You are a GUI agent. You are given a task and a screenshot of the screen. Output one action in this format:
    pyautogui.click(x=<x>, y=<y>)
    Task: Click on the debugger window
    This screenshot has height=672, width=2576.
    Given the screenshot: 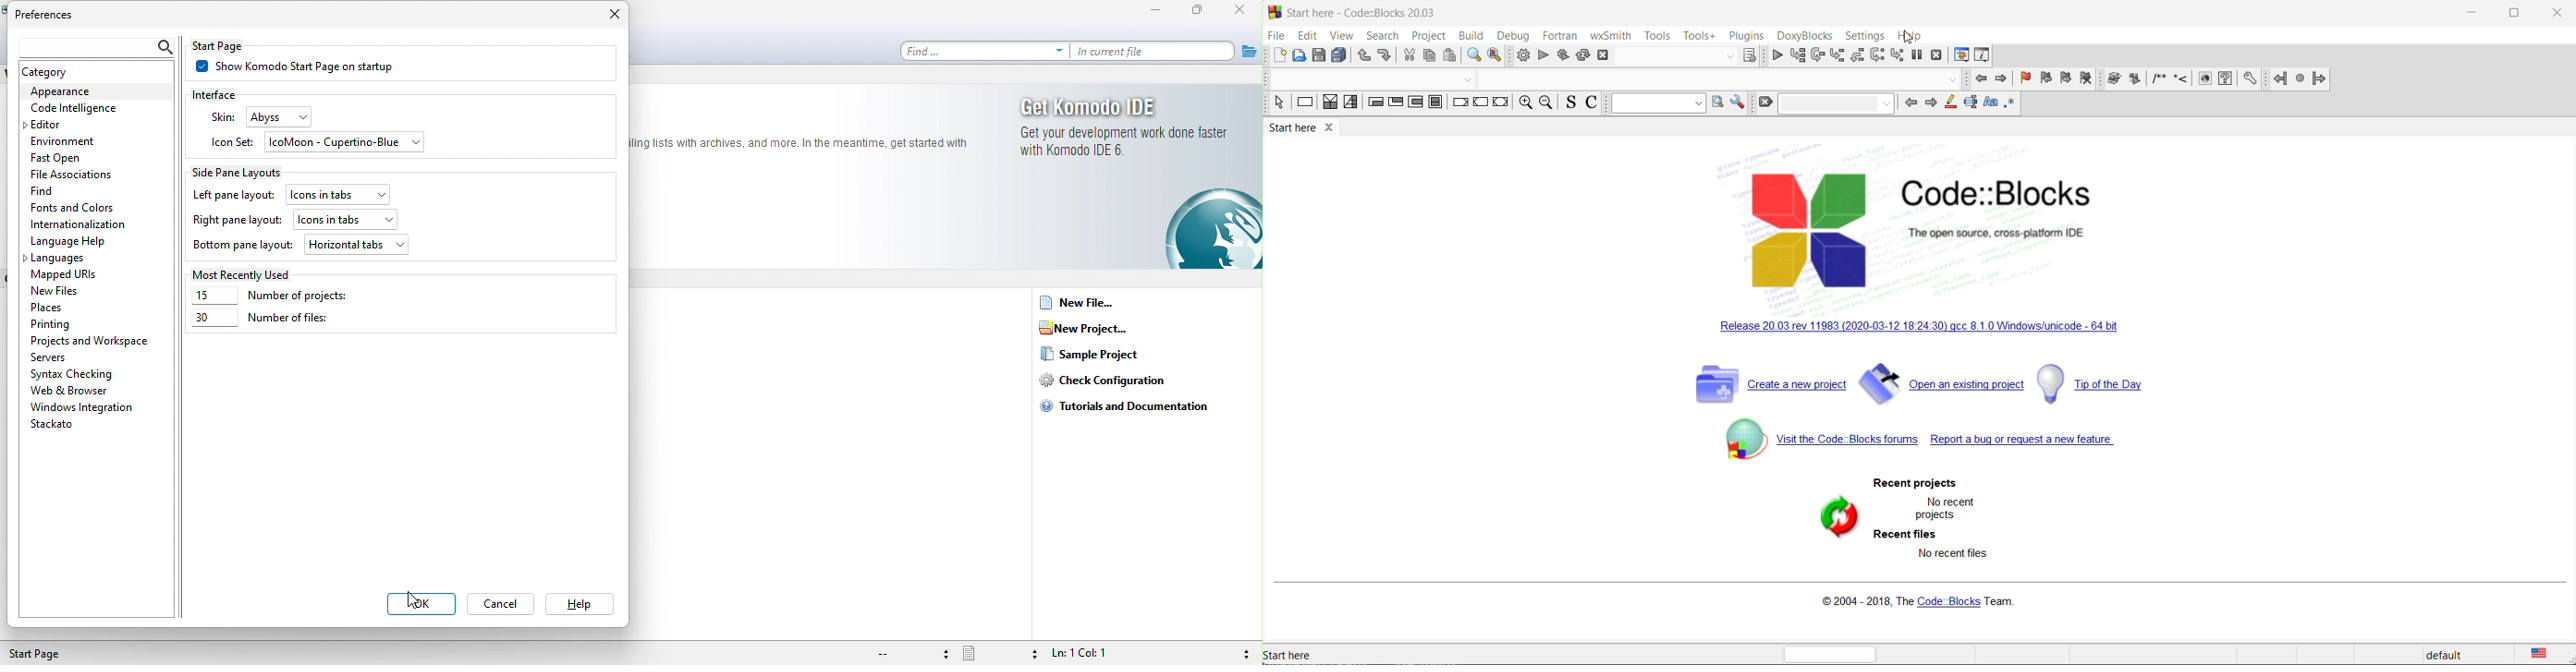 What is the action you would take?
    pyautogui.click(x=1960, y=55)
    